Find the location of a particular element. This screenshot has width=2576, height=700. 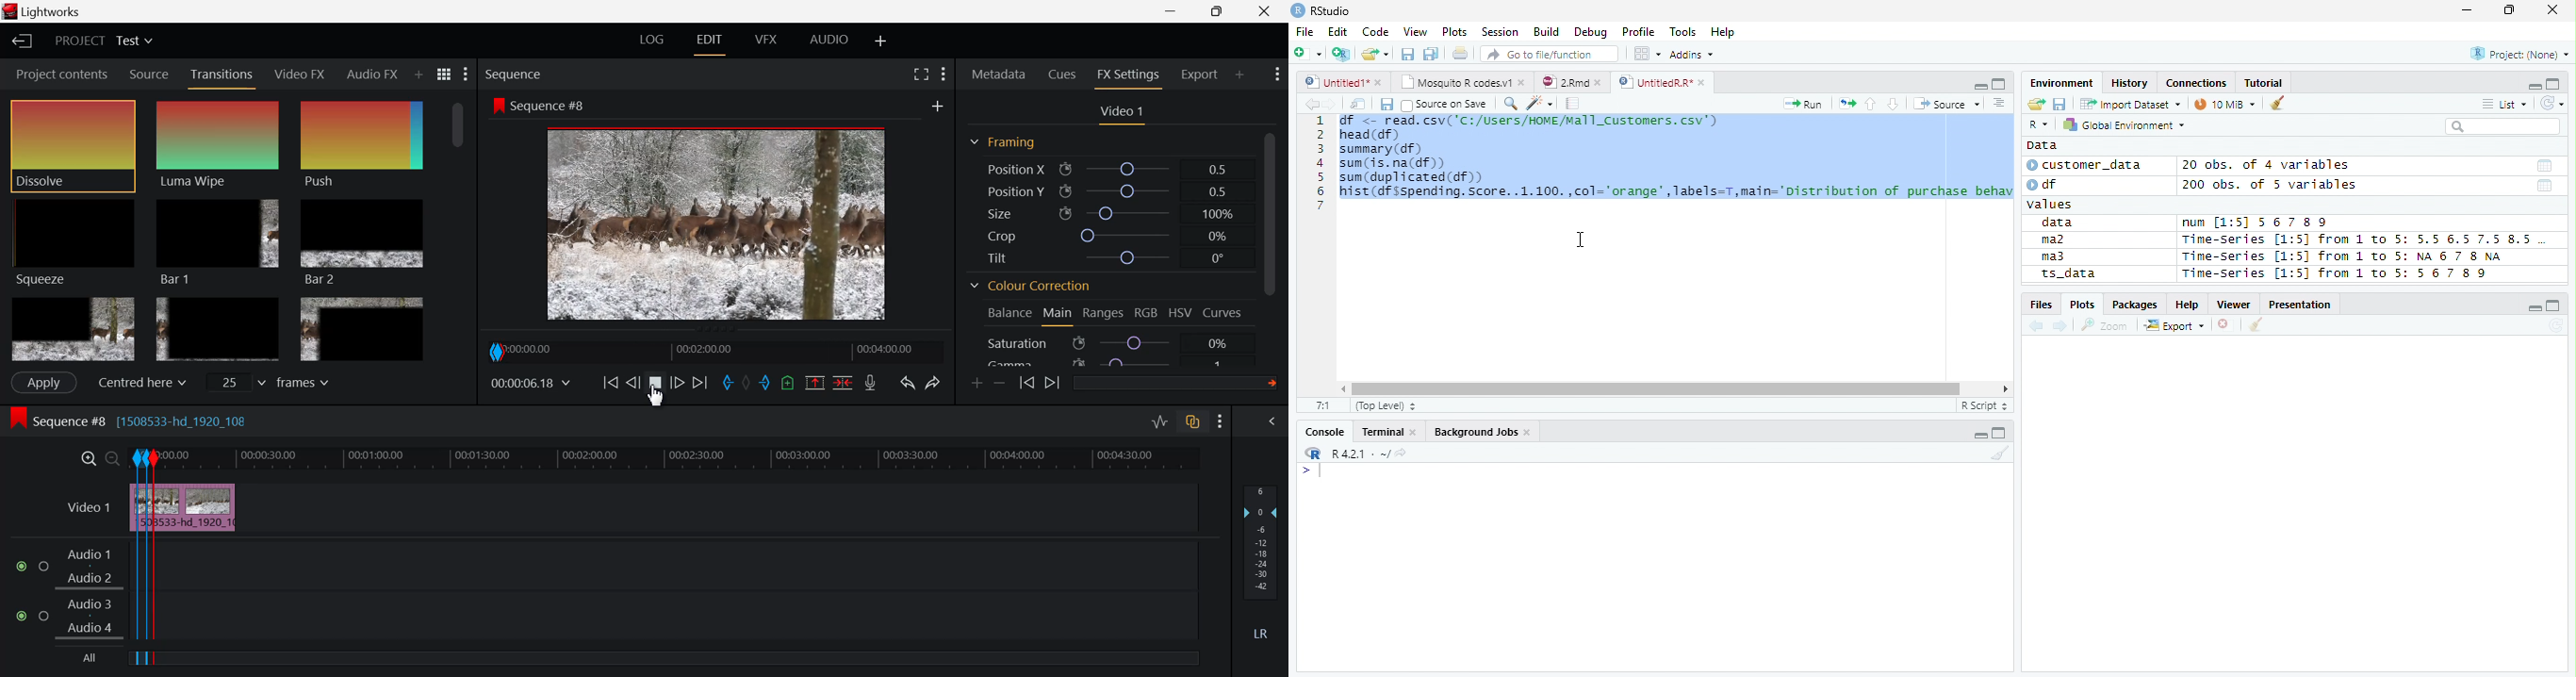

List is located at coordinates (2503, 105).